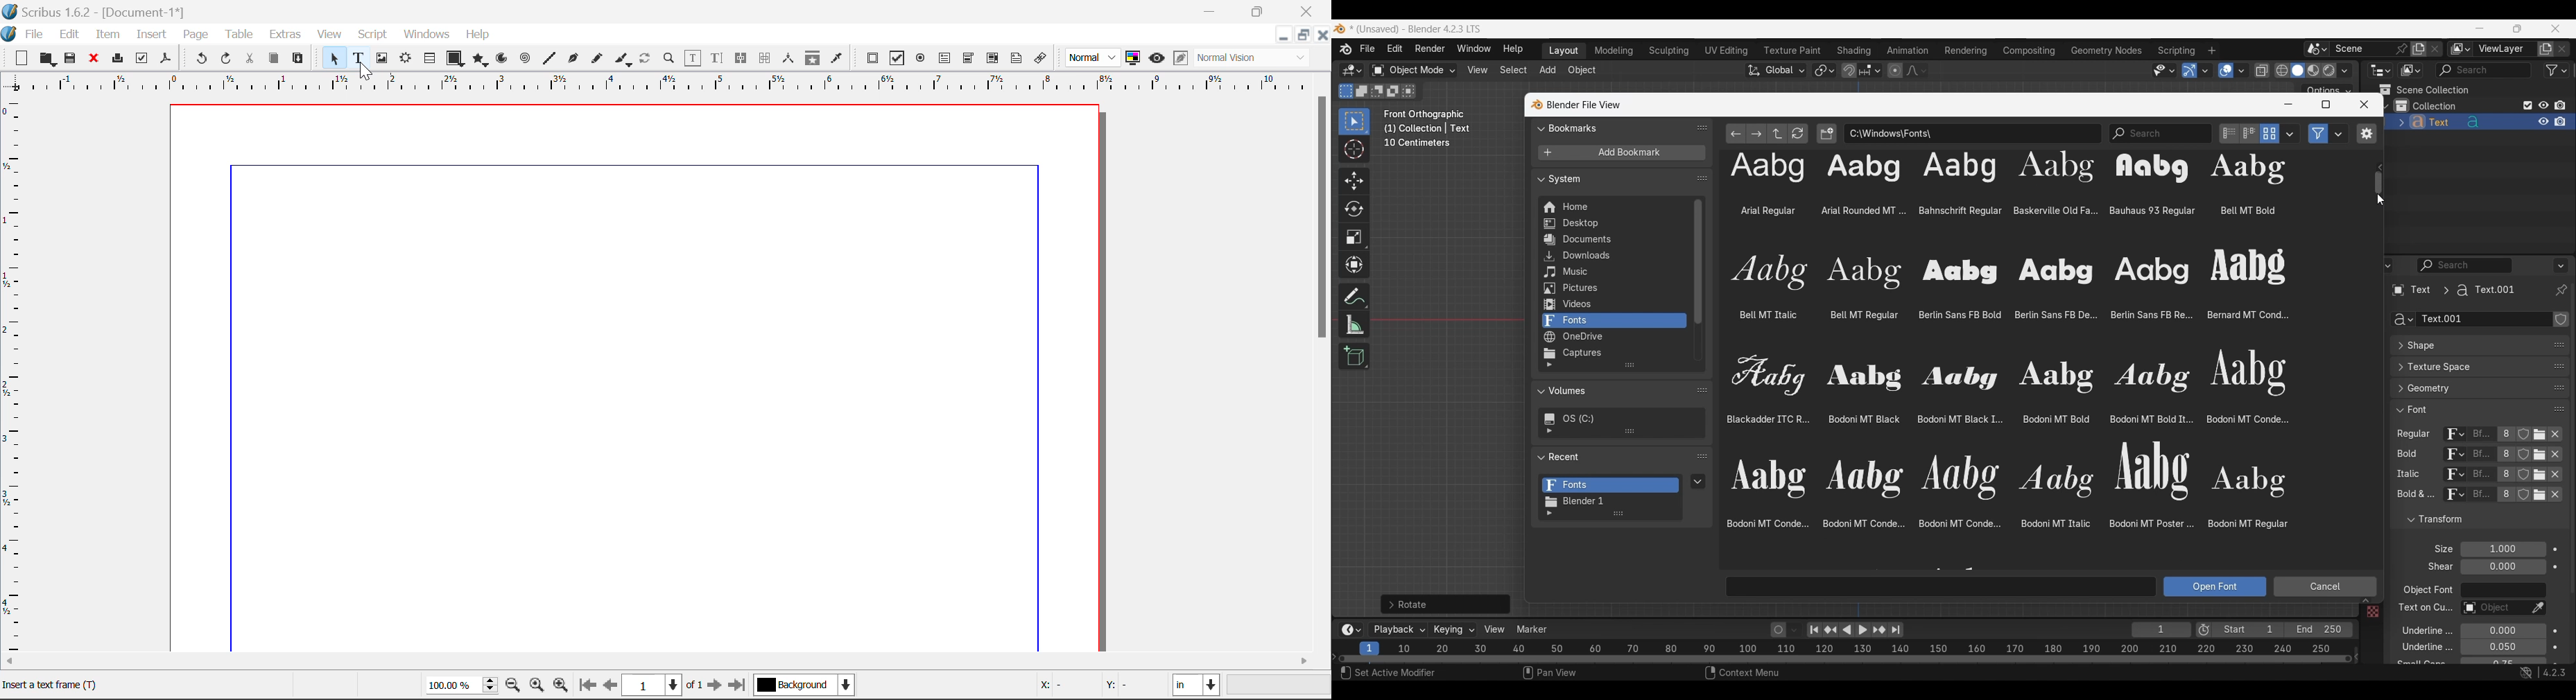 The image size is (2576, 700). Describe the element at coordinates (1354, 356) in the screenshot. I see `Add cube` at that location.